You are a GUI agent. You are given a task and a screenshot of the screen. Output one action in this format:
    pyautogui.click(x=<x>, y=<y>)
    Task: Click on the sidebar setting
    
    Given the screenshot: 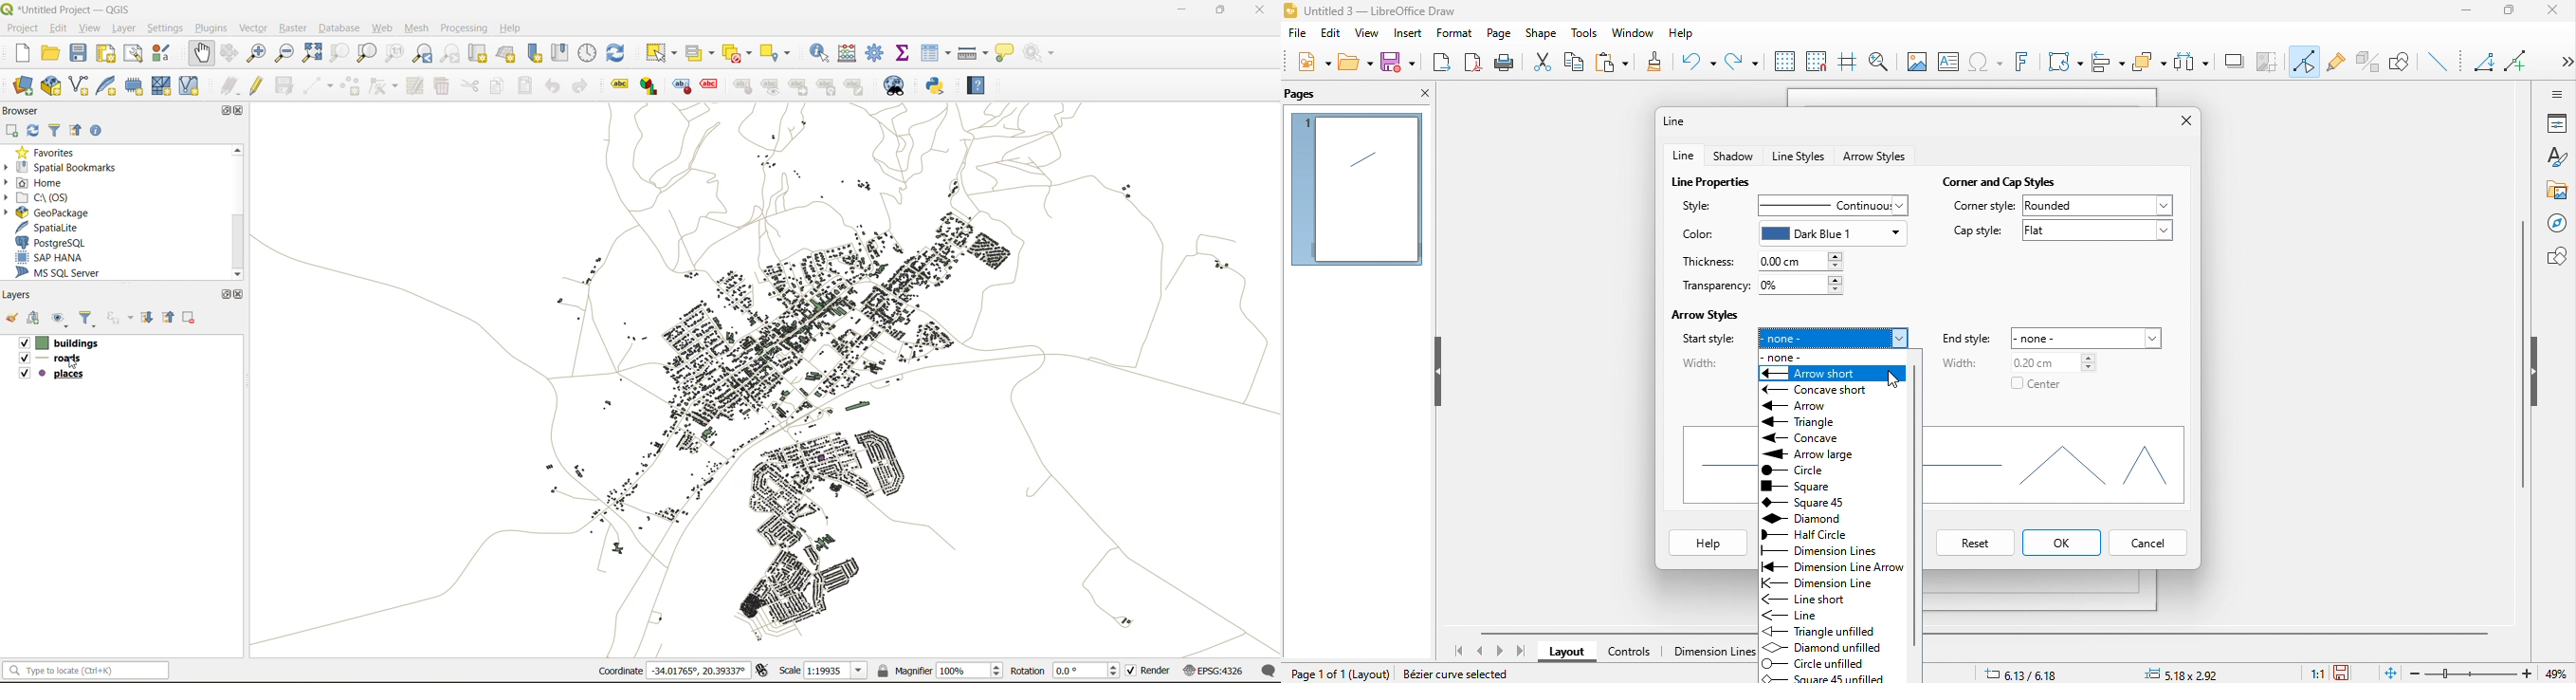 What is the action you would take?
    pyautogui.click(x=2557, y=93)
    